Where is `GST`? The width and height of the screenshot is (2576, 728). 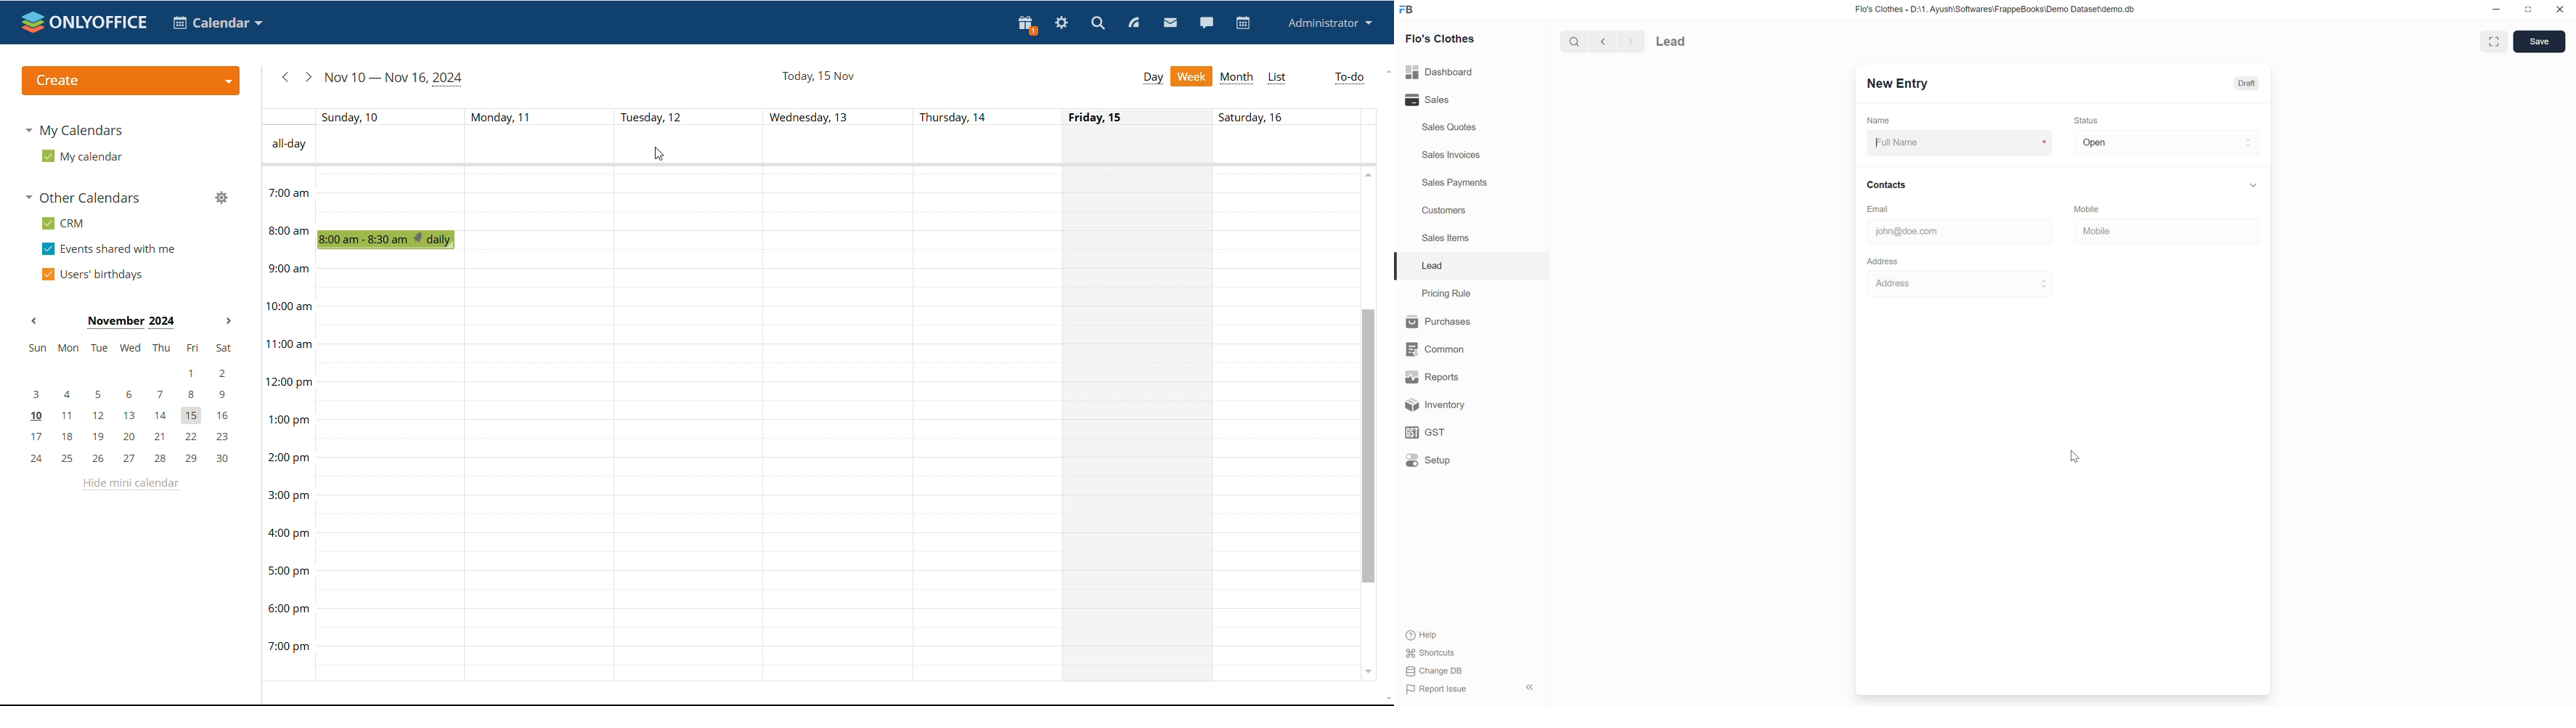
GST is located at coordinates (1427, 433).